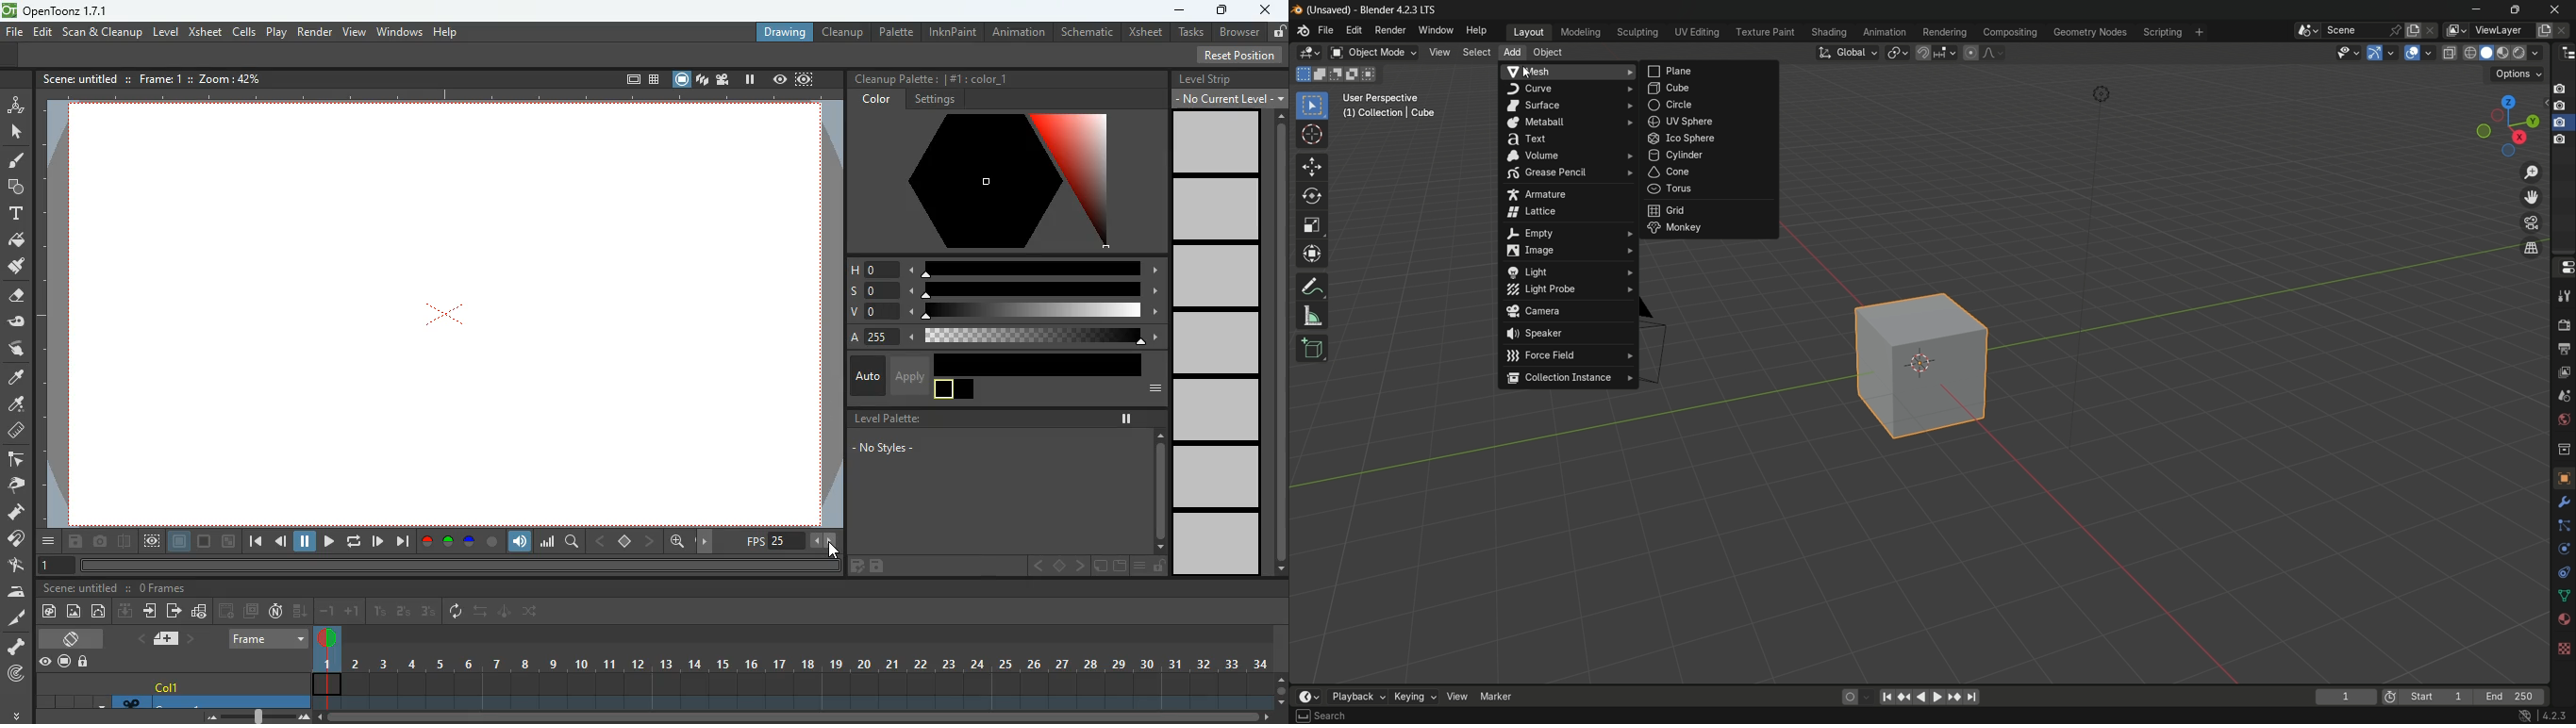 This screenshot has width=2576, height=728. Describe the element at coordinates (14, 674) in the screenshot. I see `radar` at that location.